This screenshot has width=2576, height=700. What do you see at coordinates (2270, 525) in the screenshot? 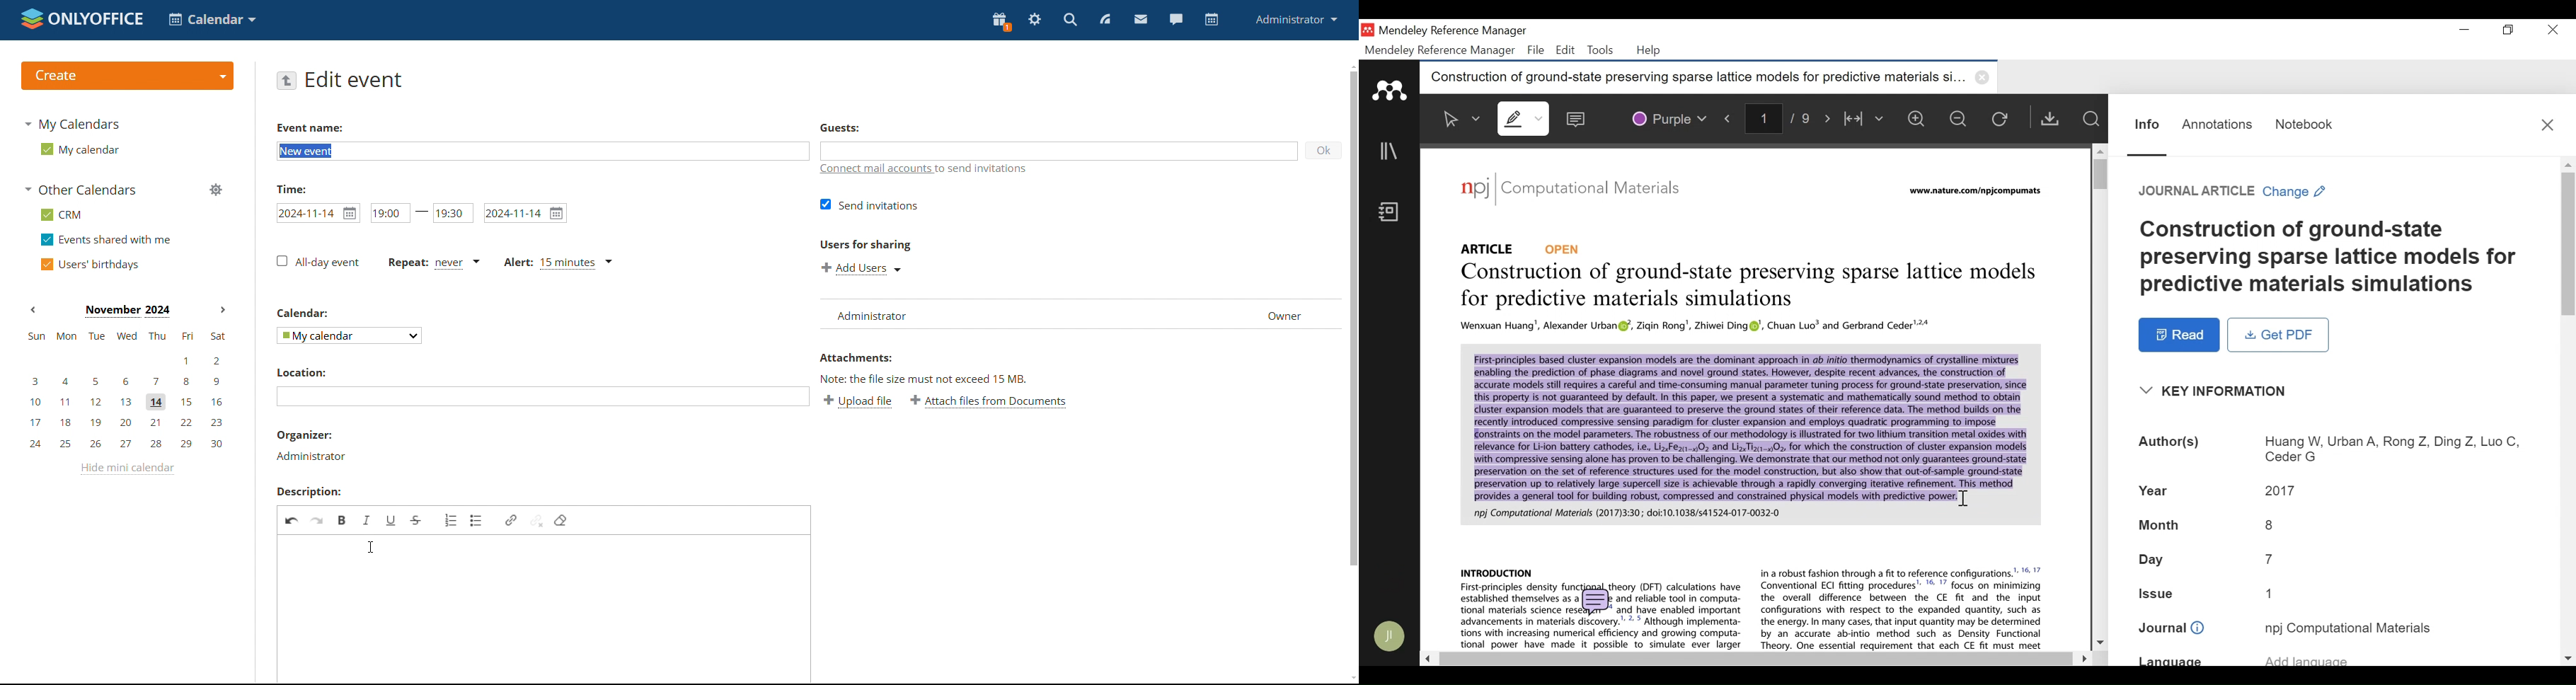
I see `Month` at bounding box center [2270, 525].